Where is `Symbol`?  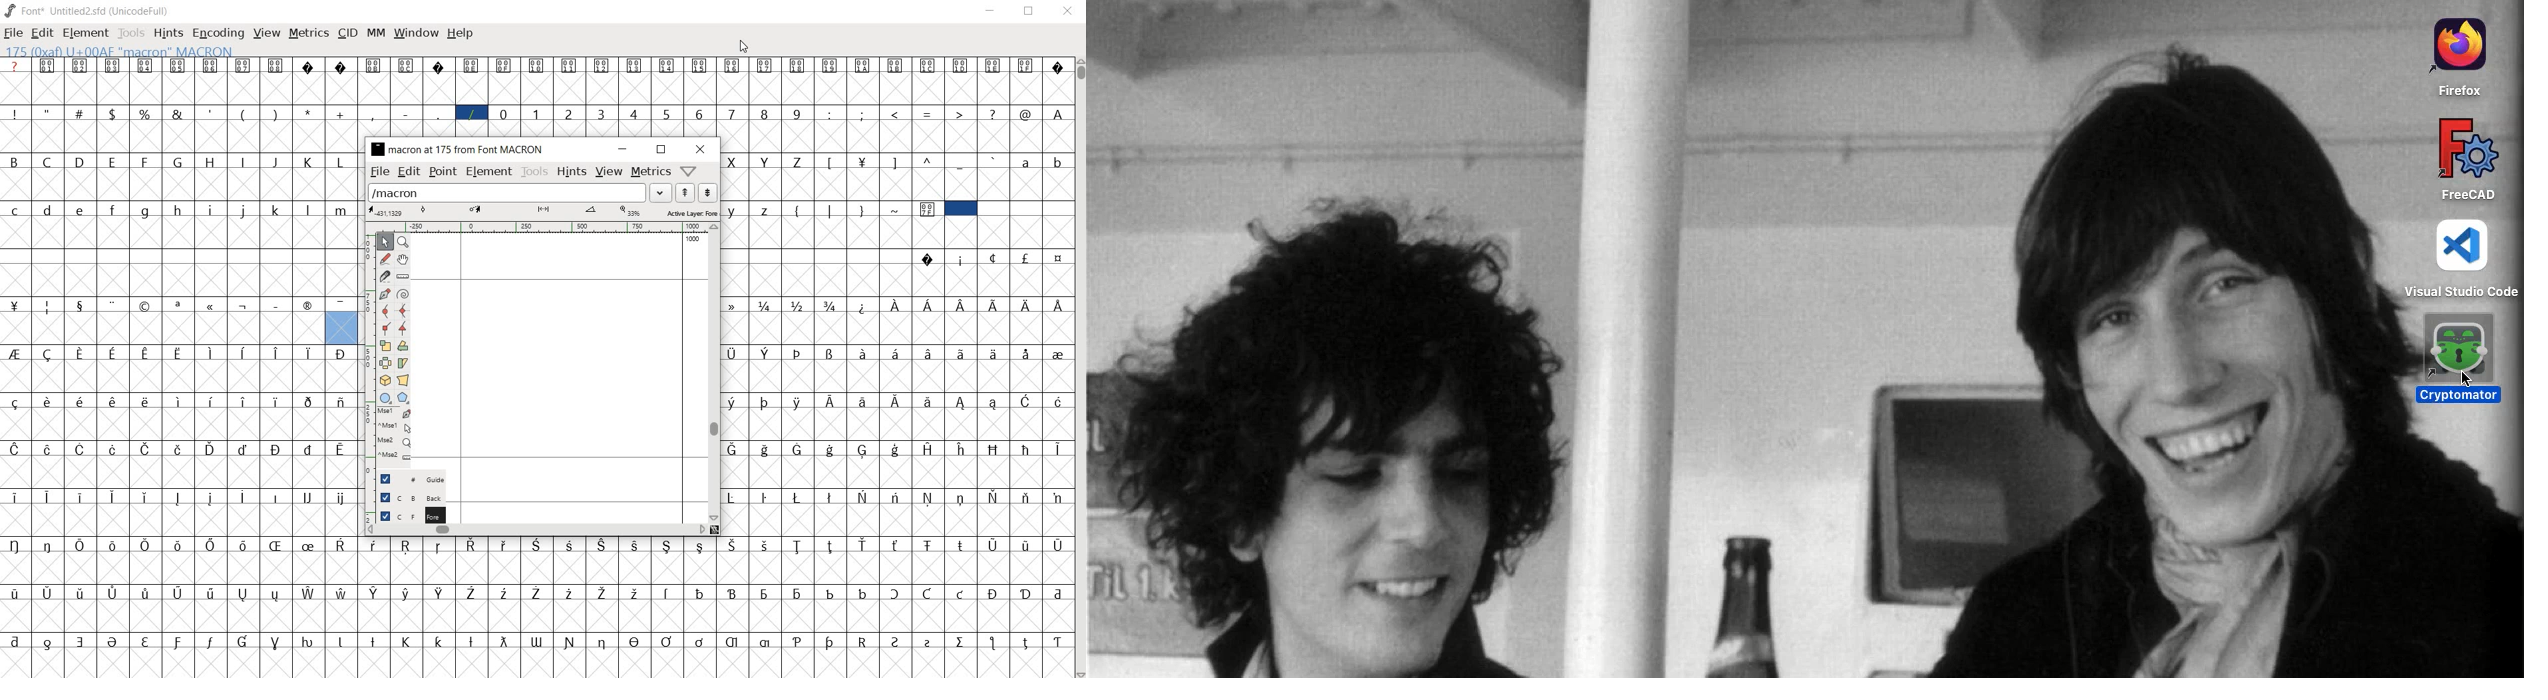
Symbol is located at coordinates (274, 66).